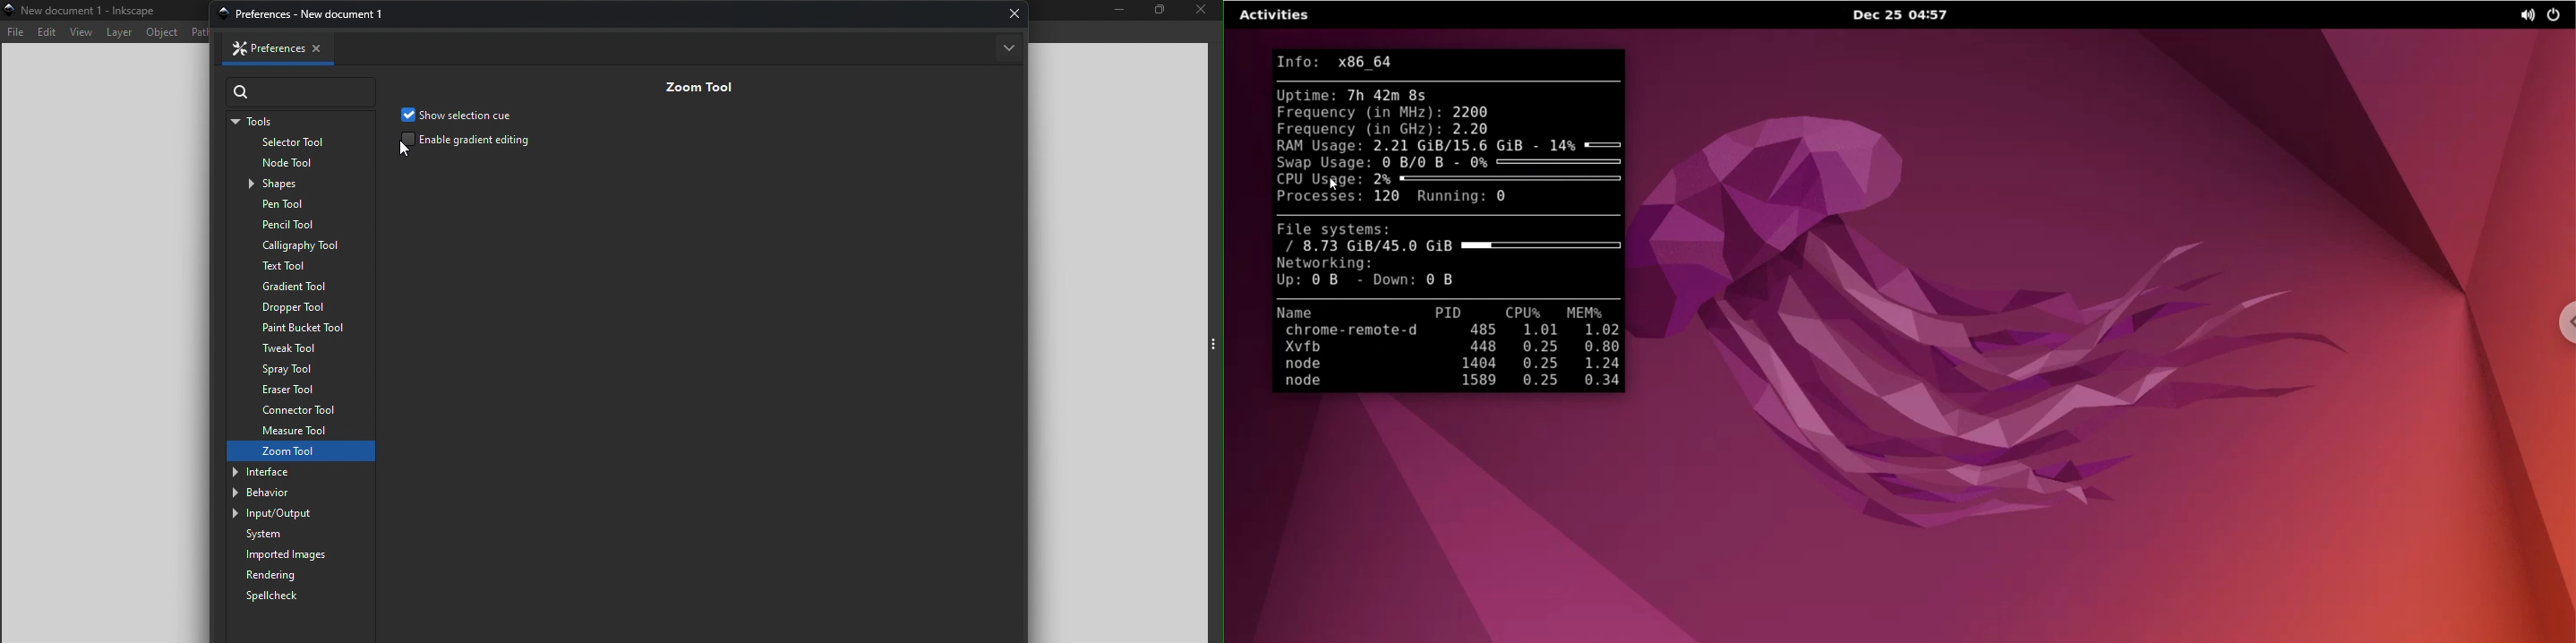 Image resolution: width=2576 pixels, height=644 pixels. I want to click on Spellcheck, so click(290, 597).